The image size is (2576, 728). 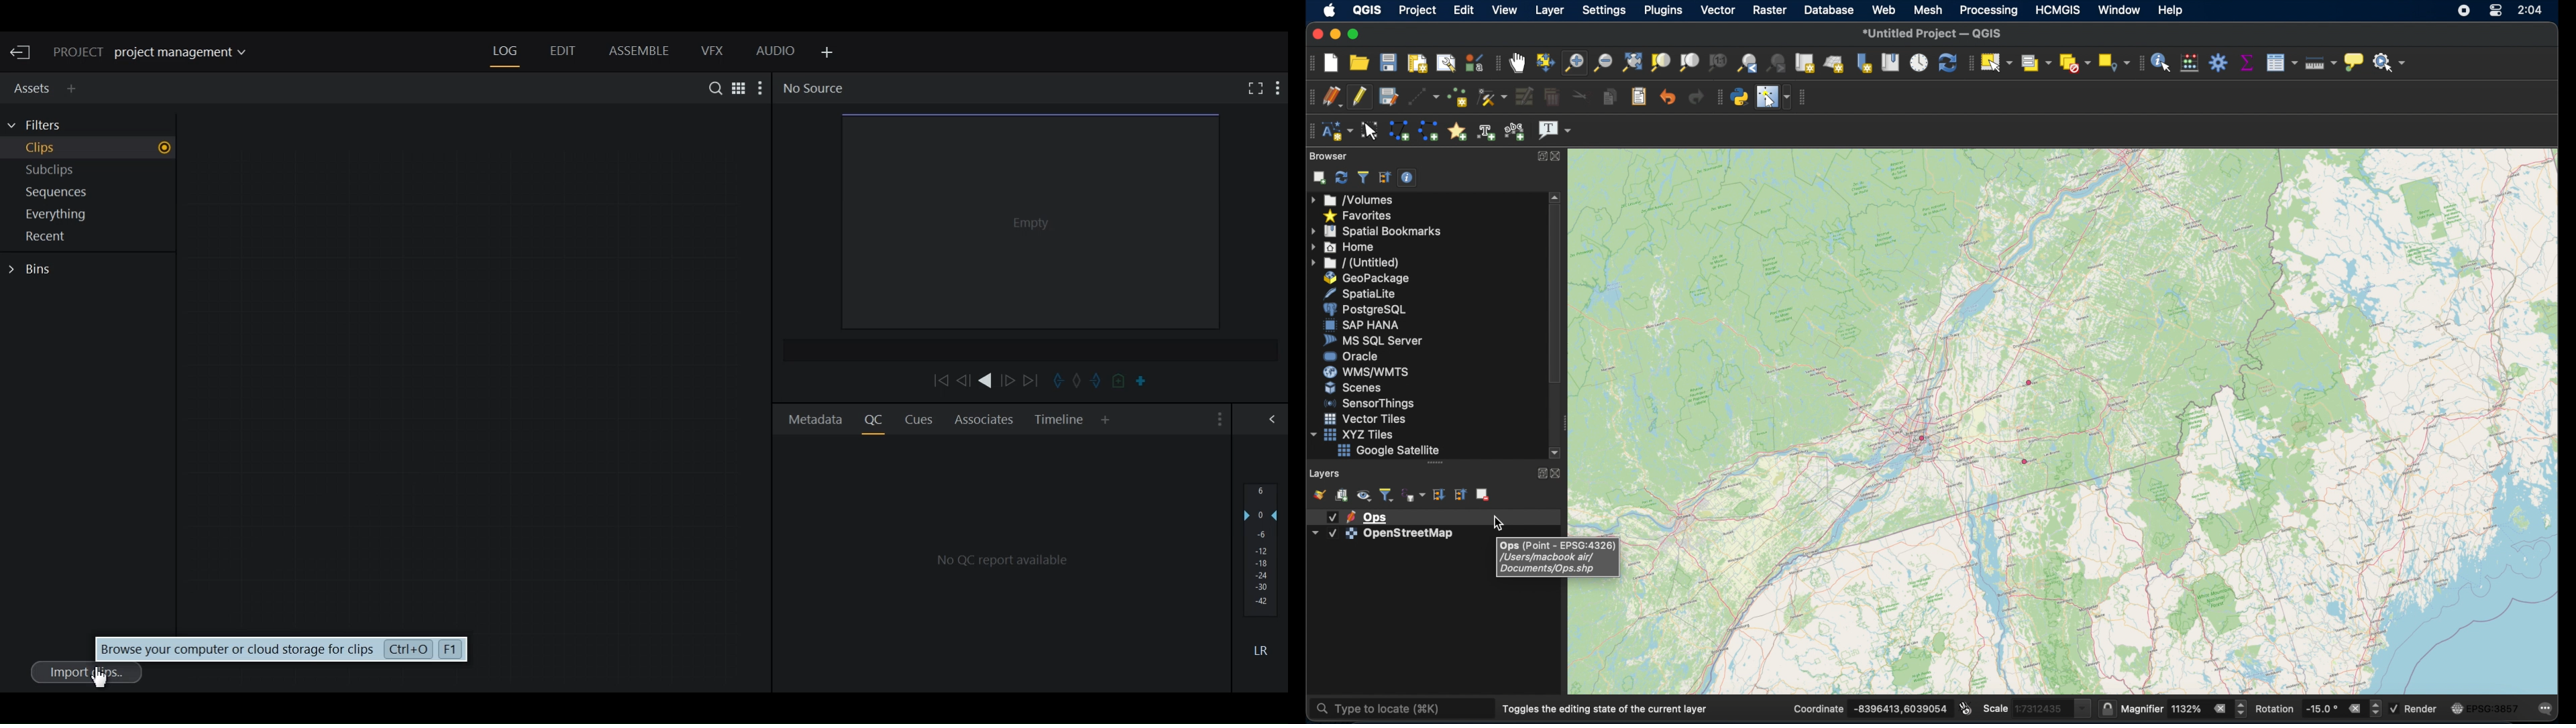 What do you see at coordinates (761, 88) in the screenshot?
I see `Show settings menu` at bounding box center [761, 88].